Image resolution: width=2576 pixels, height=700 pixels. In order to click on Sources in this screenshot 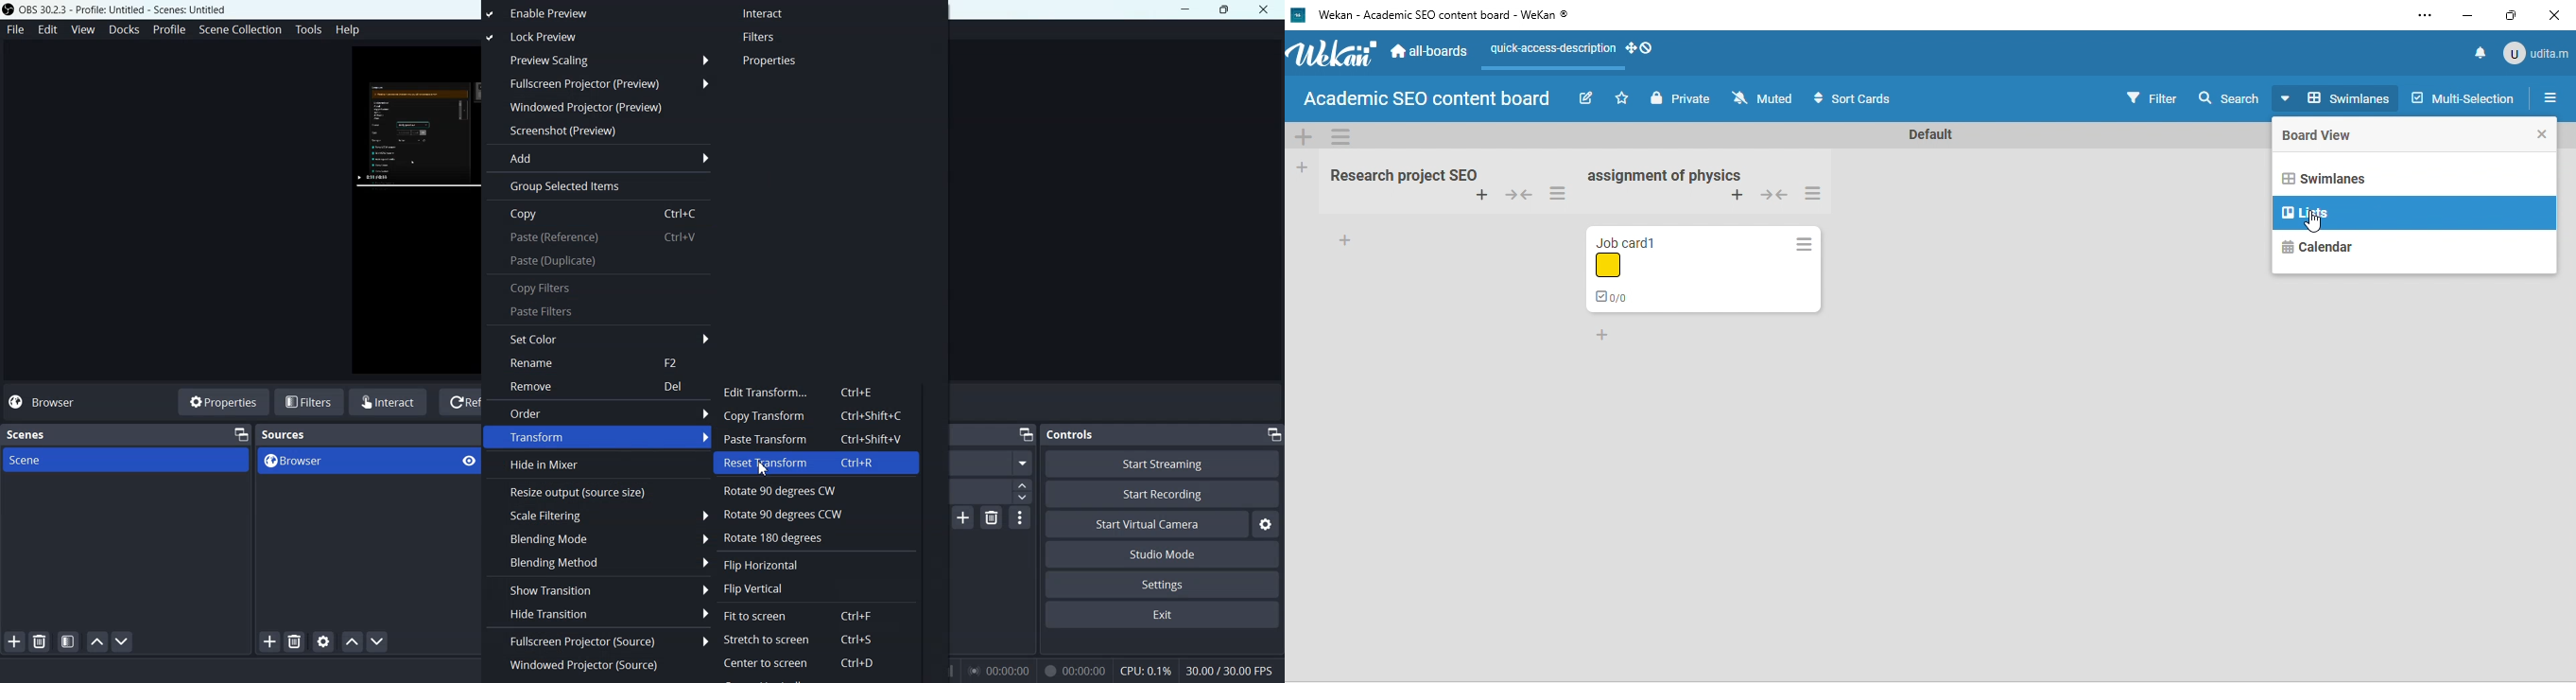, I will do `click(285, 435)`.